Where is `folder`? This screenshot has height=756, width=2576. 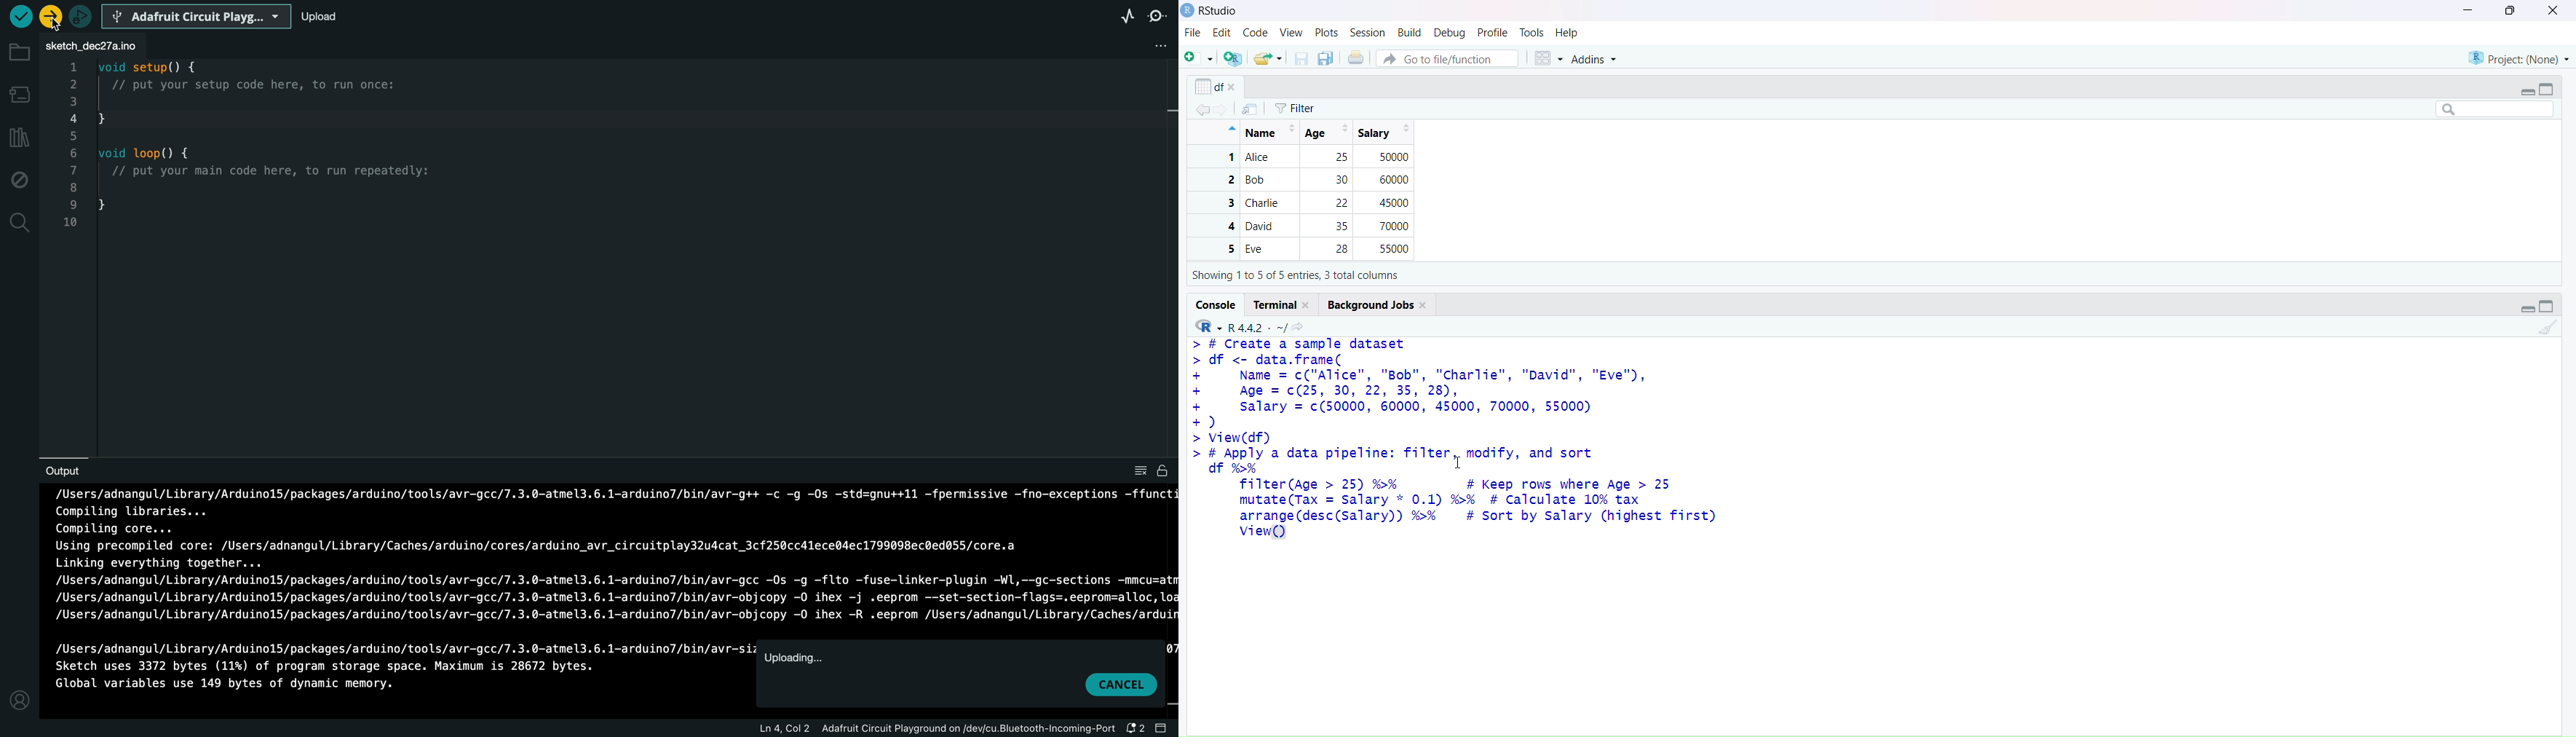
folder is located at coordinates (20, 53).